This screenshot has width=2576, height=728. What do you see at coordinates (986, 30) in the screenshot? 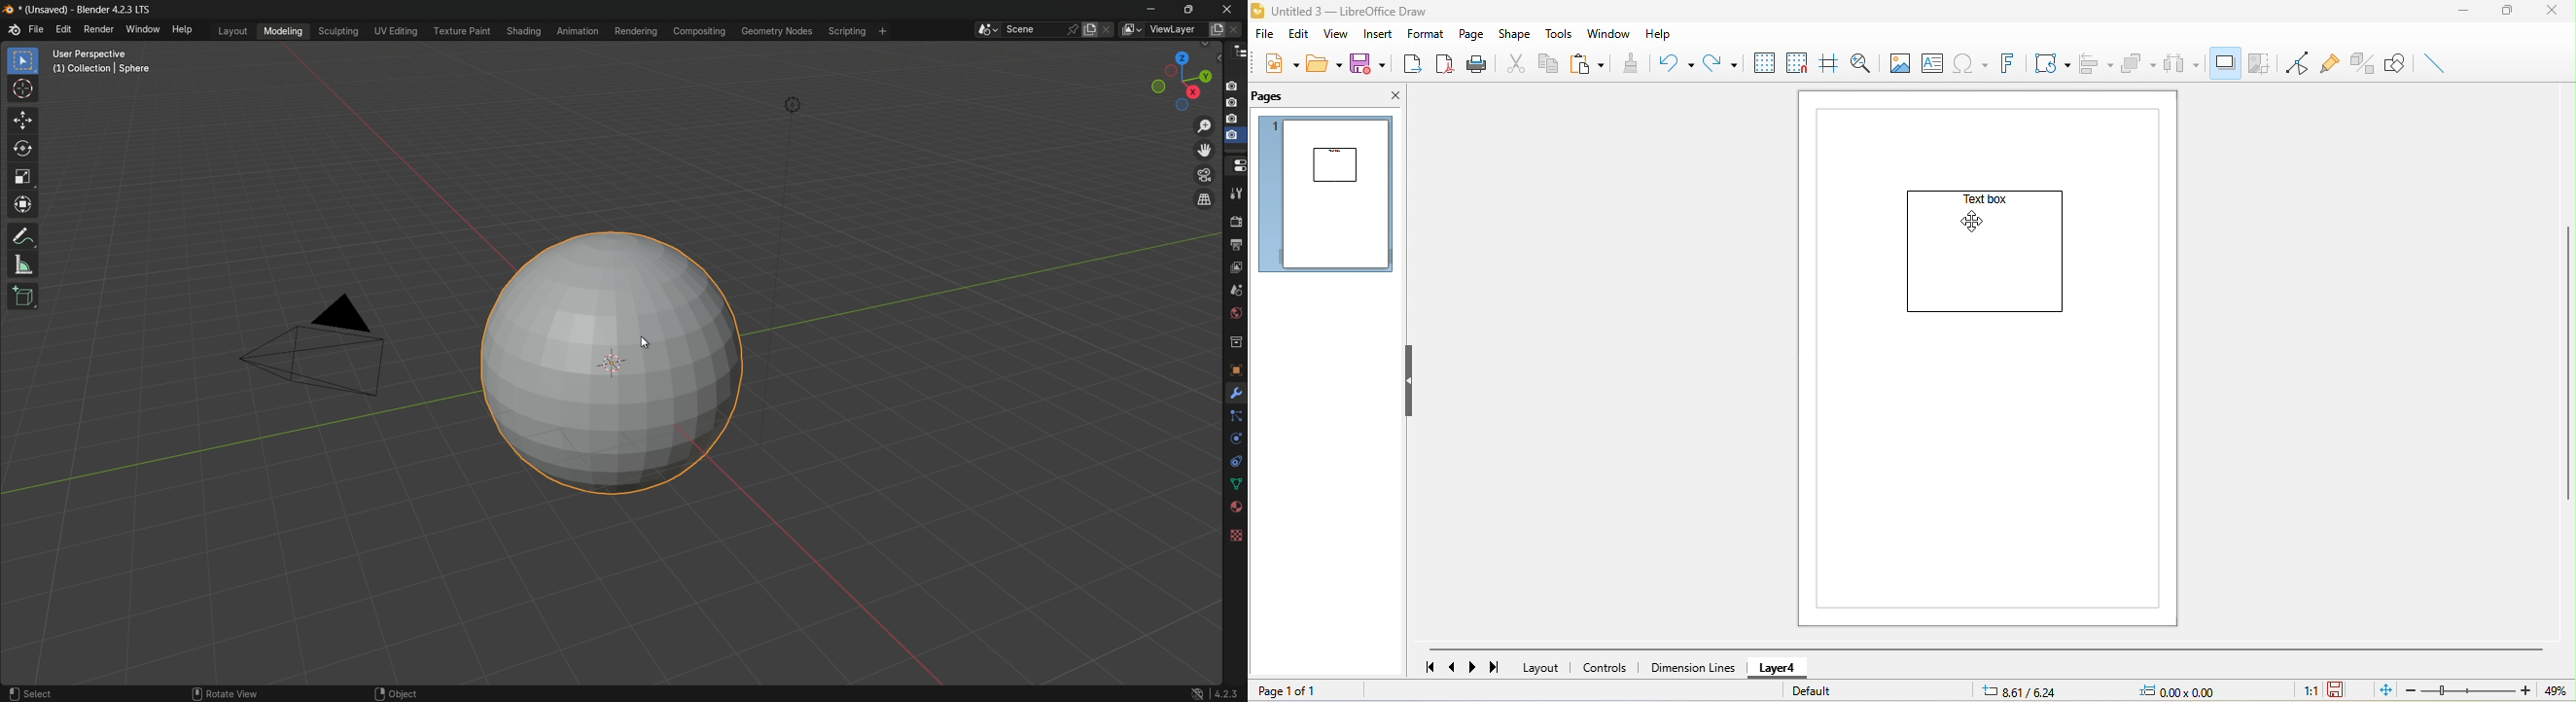
I see `browse scenes` at bounding box center [986, 30].